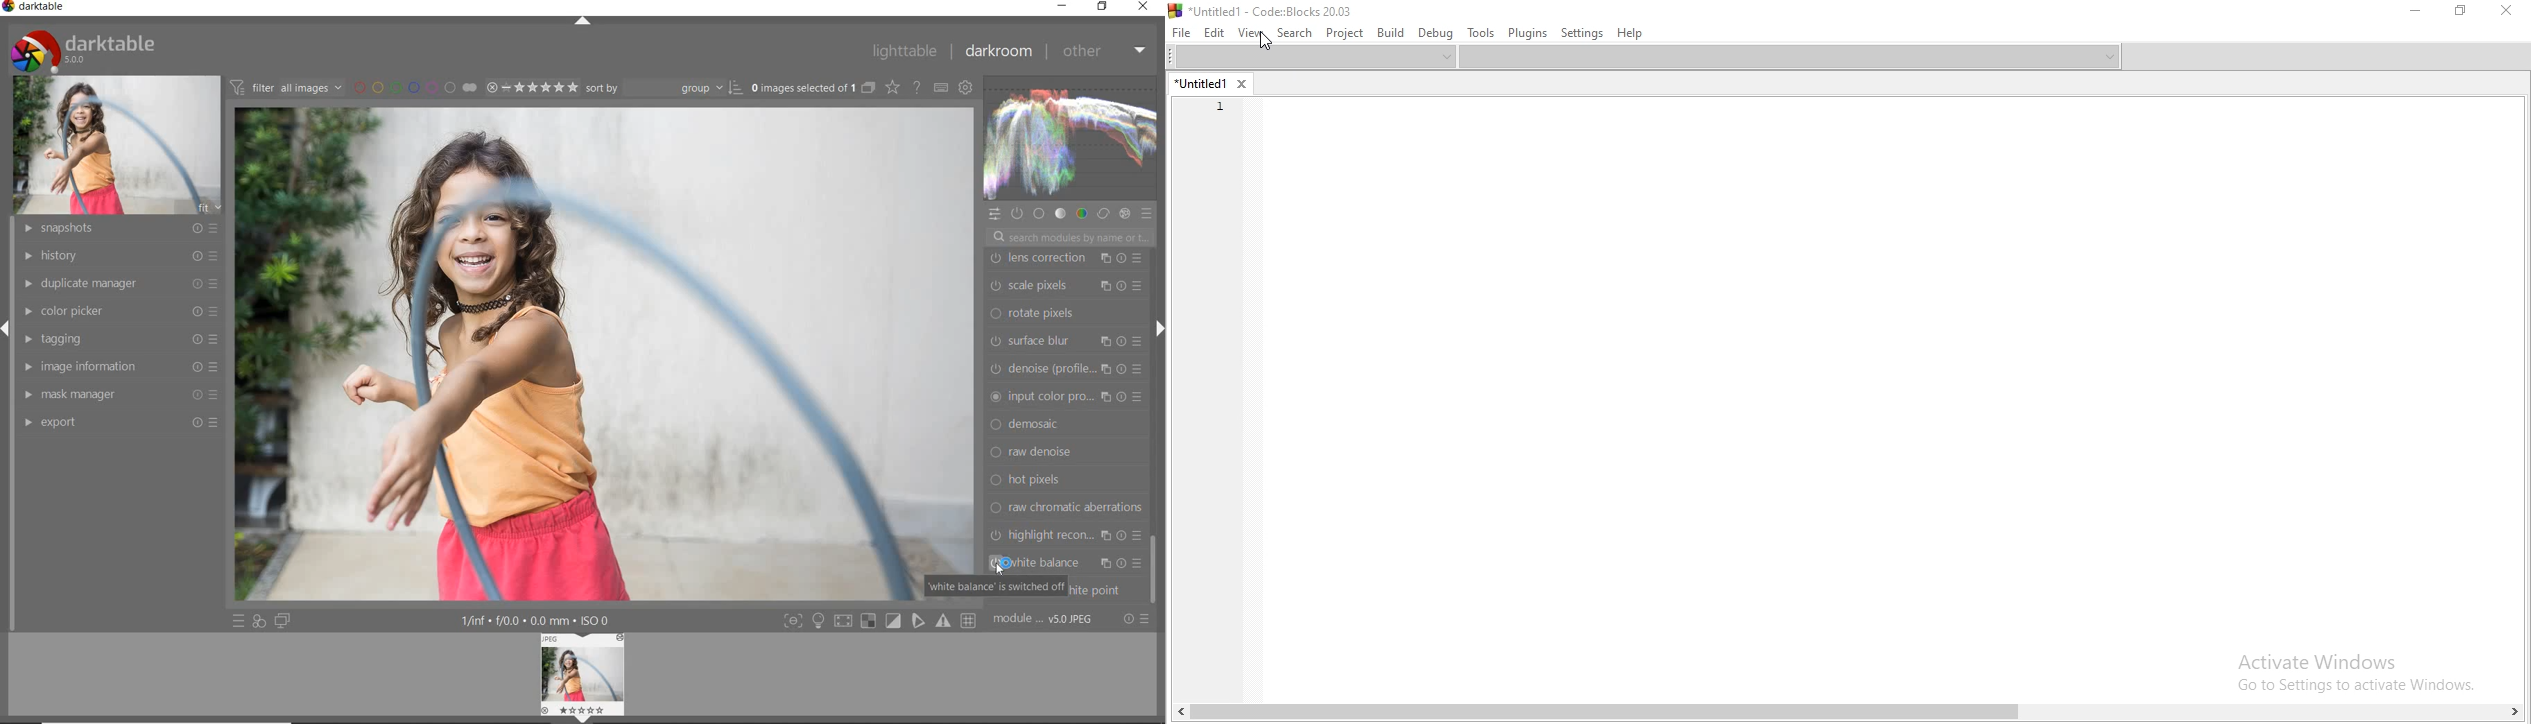 The width and height of the screenshot is (2548, 728). Describe the element at coordinates (581, 24) in the screenshot. I see `expand / collapse` at that location.